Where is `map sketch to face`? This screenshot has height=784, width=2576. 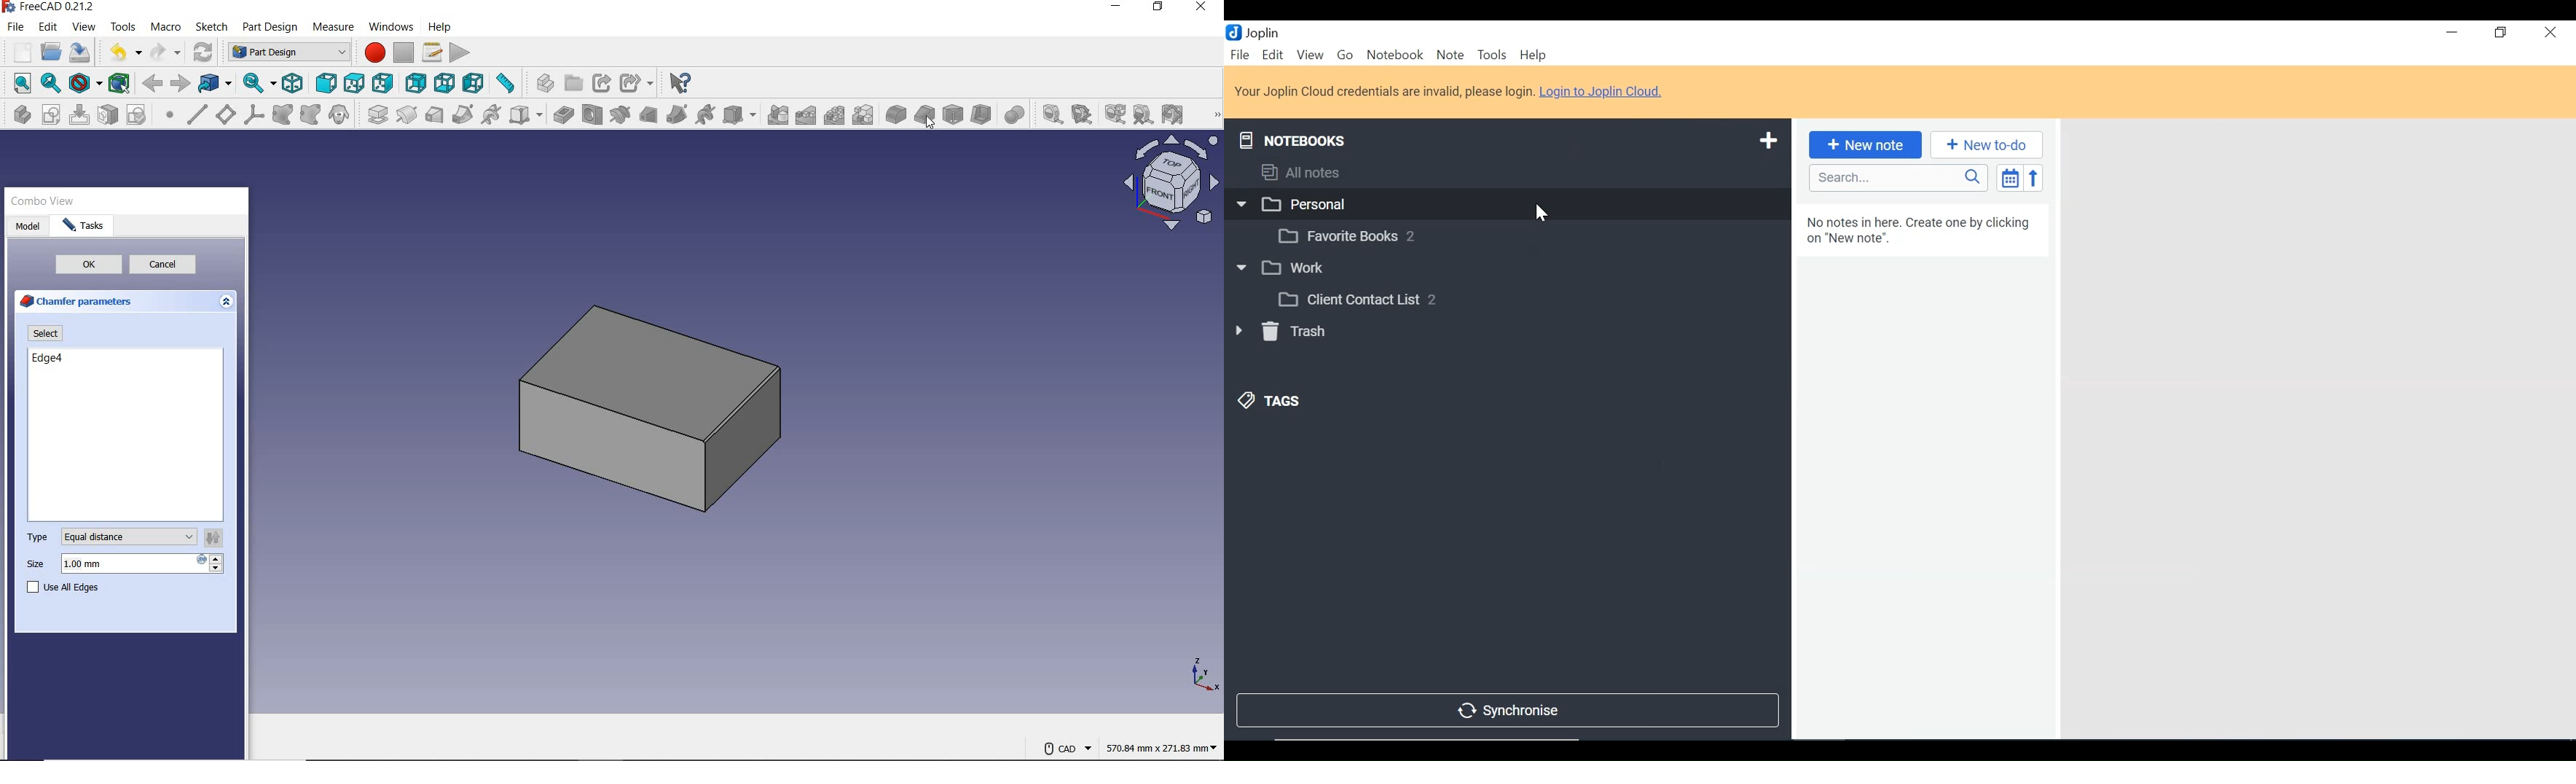
map sketch to face is located at coordinates (109, 117).